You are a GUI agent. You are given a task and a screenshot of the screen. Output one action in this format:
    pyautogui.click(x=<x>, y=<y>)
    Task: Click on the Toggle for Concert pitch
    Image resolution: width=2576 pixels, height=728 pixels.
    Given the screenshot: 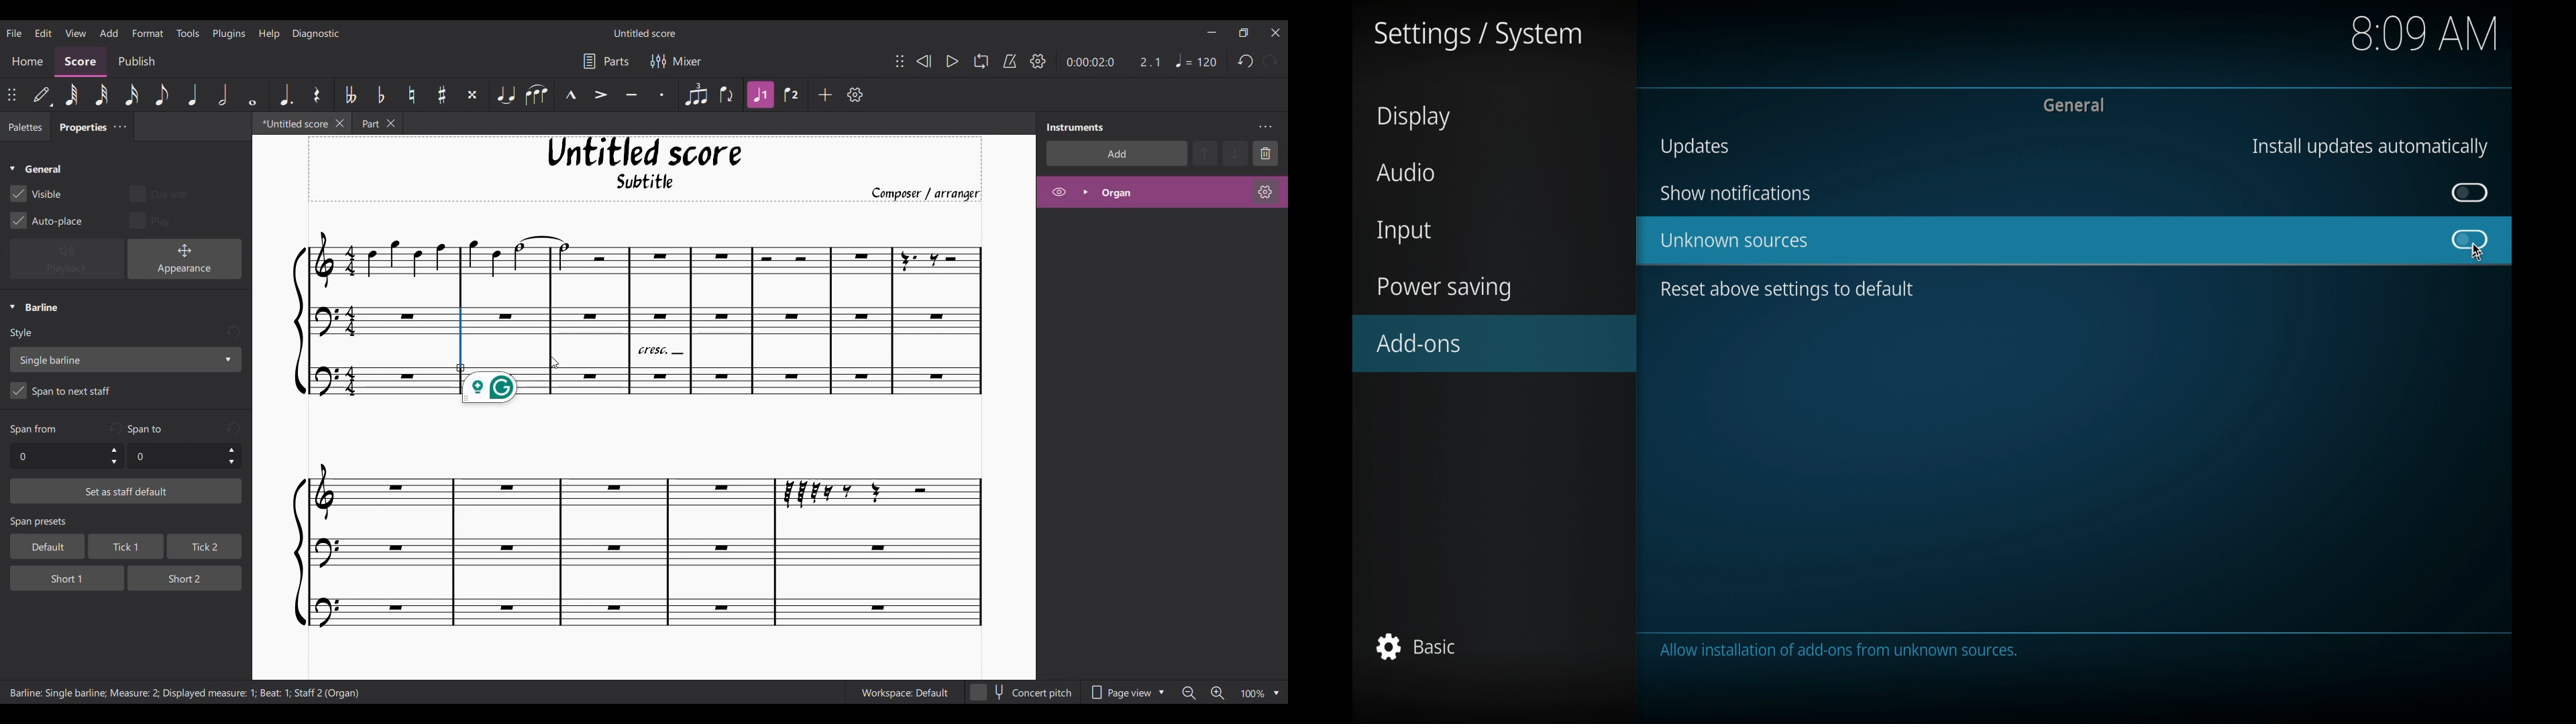 What is the action you would take?
    pyautogui.click(x=1022, y=692)
    